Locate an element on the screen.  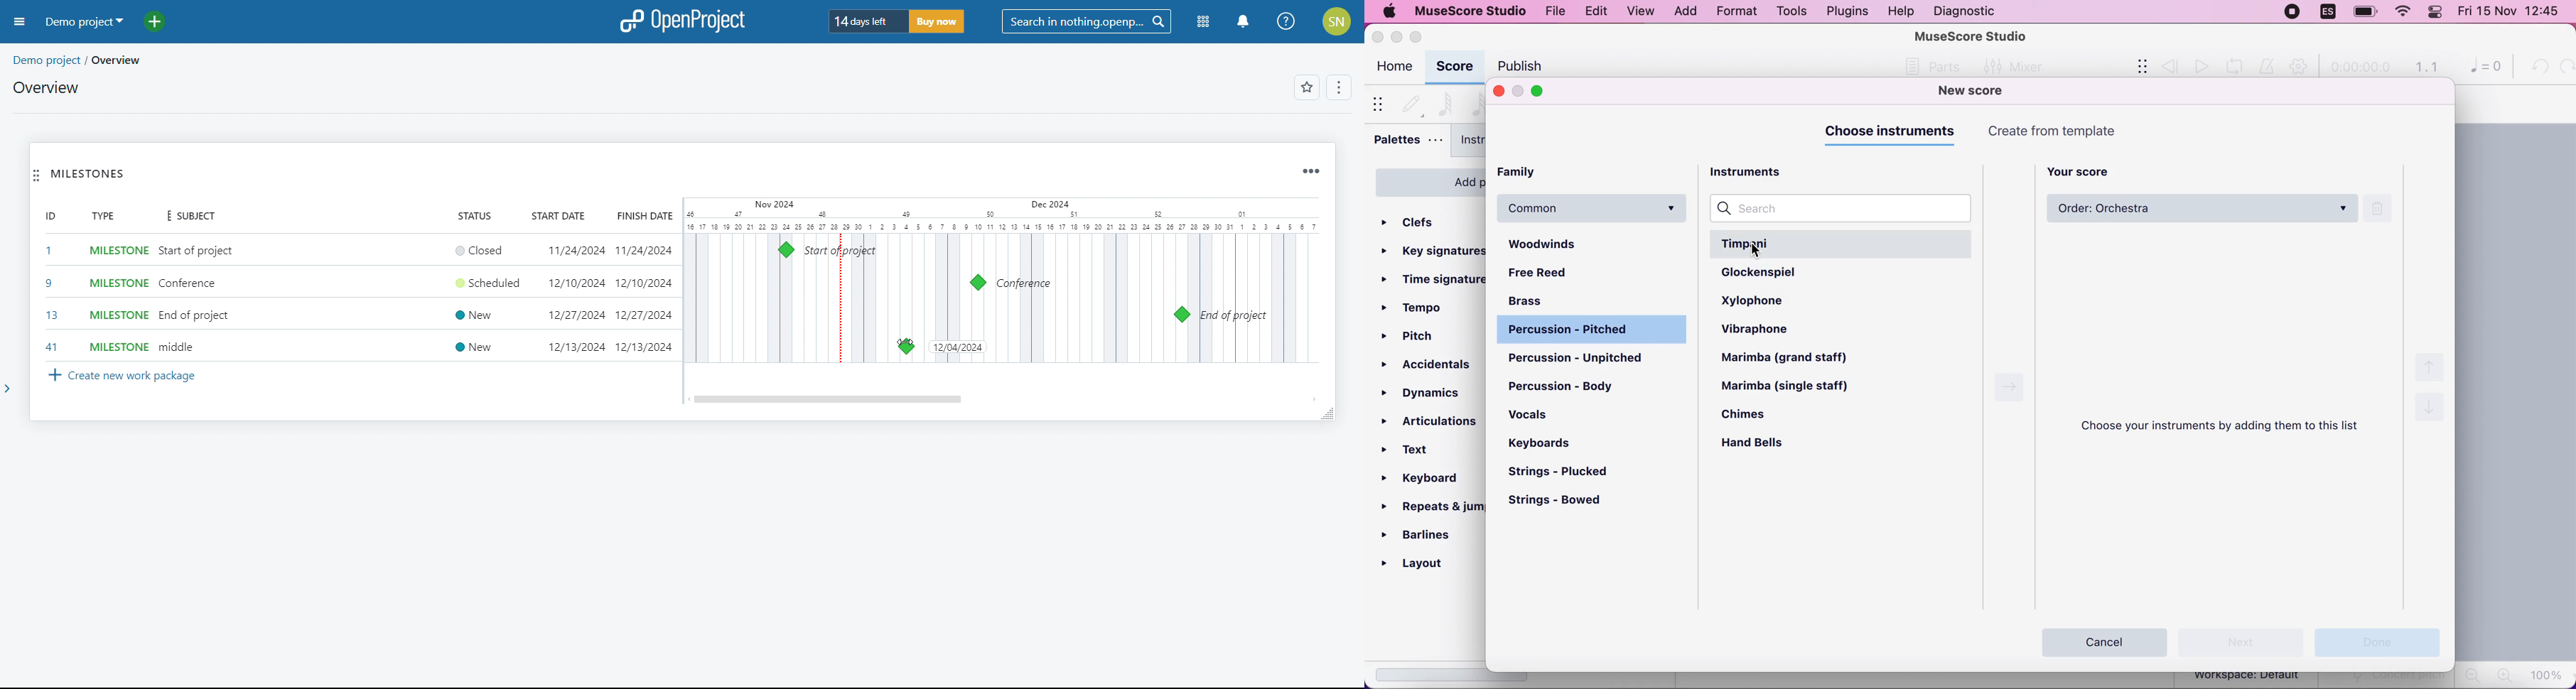
battery is located at coordinates (2362, 12).